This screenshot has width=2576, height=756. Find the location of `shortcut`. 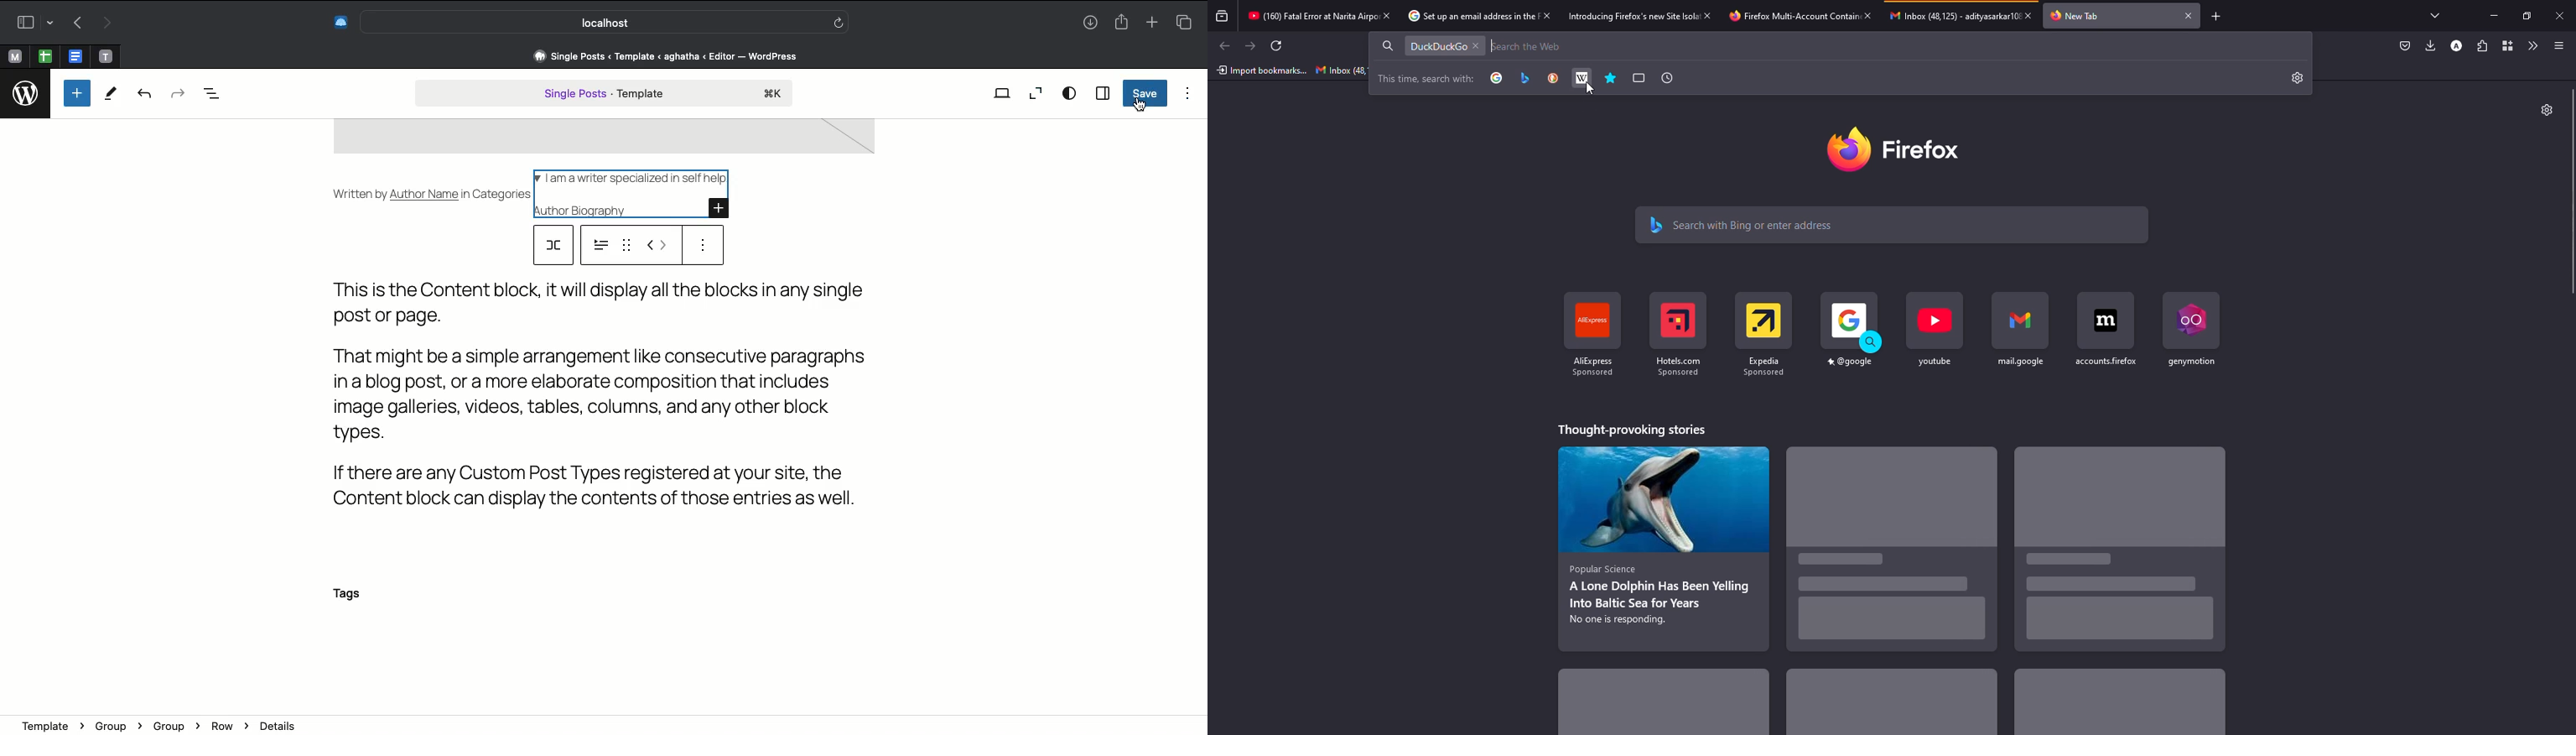

shortcut is located at coordinates (2022, 340).